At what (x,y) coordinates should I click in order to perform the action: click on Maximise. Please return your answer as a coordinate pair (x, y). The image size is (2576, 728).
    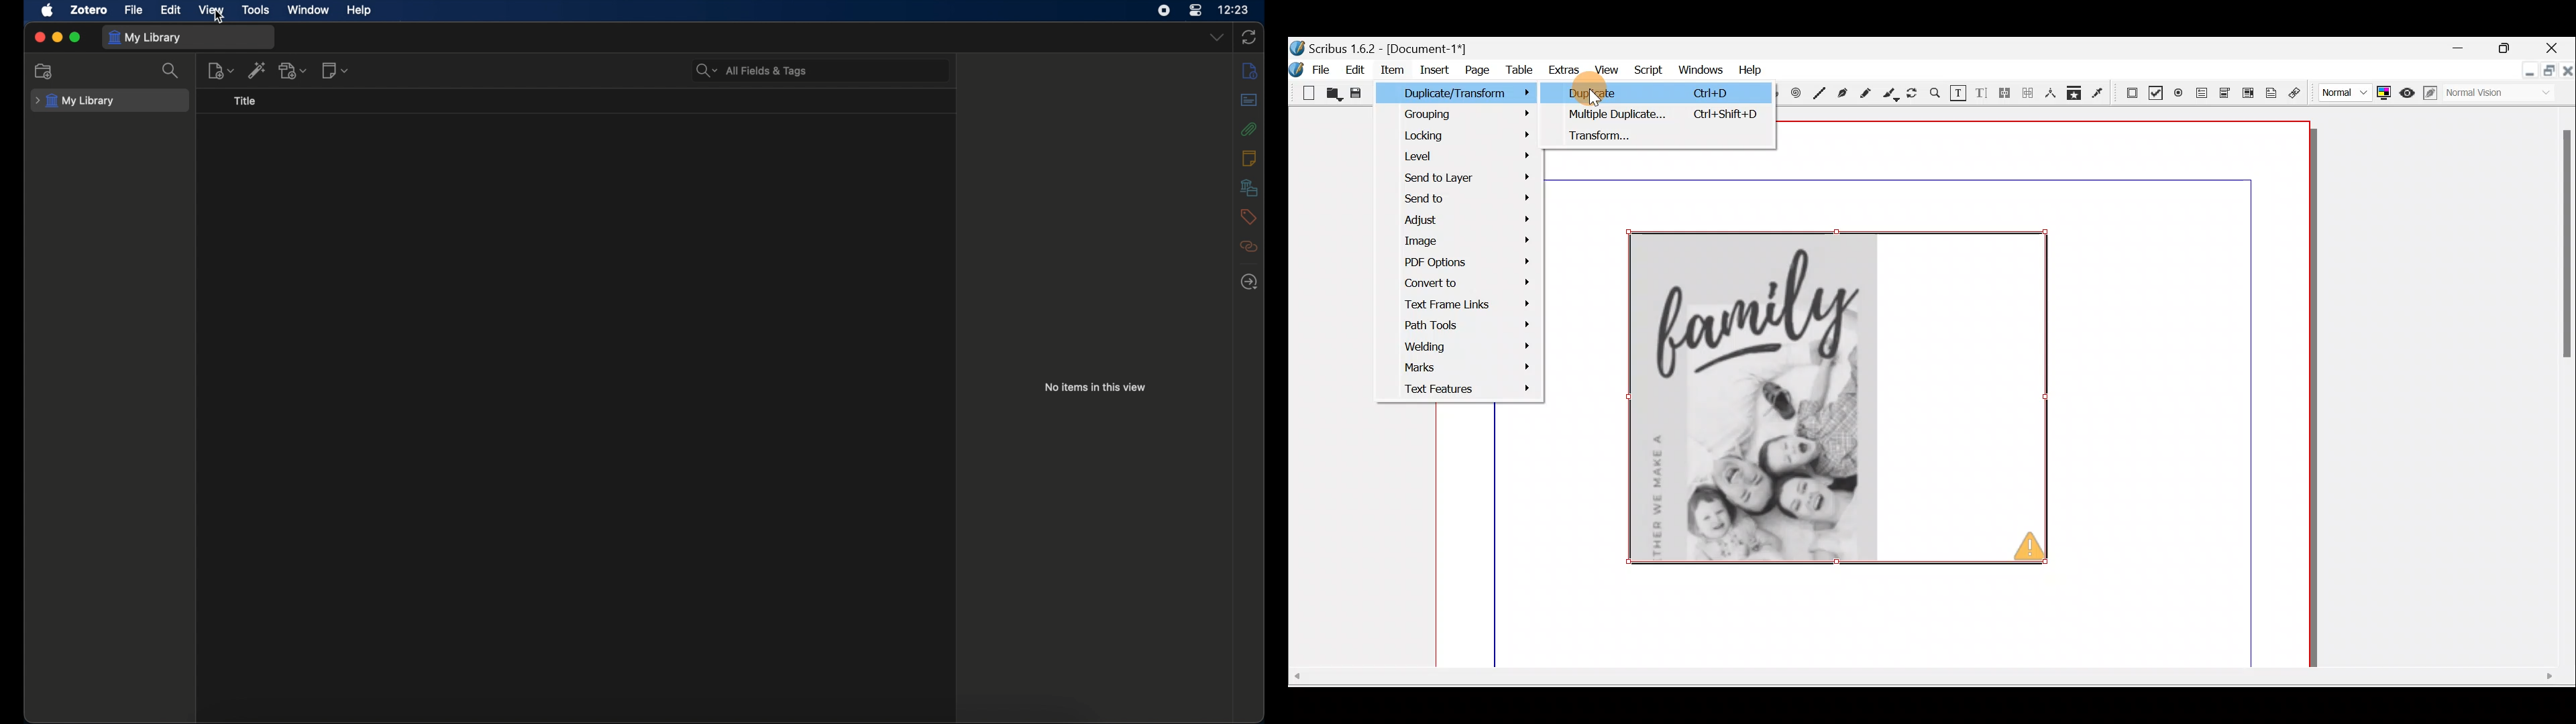
    Looking at the image, I should click on (2506, 48).